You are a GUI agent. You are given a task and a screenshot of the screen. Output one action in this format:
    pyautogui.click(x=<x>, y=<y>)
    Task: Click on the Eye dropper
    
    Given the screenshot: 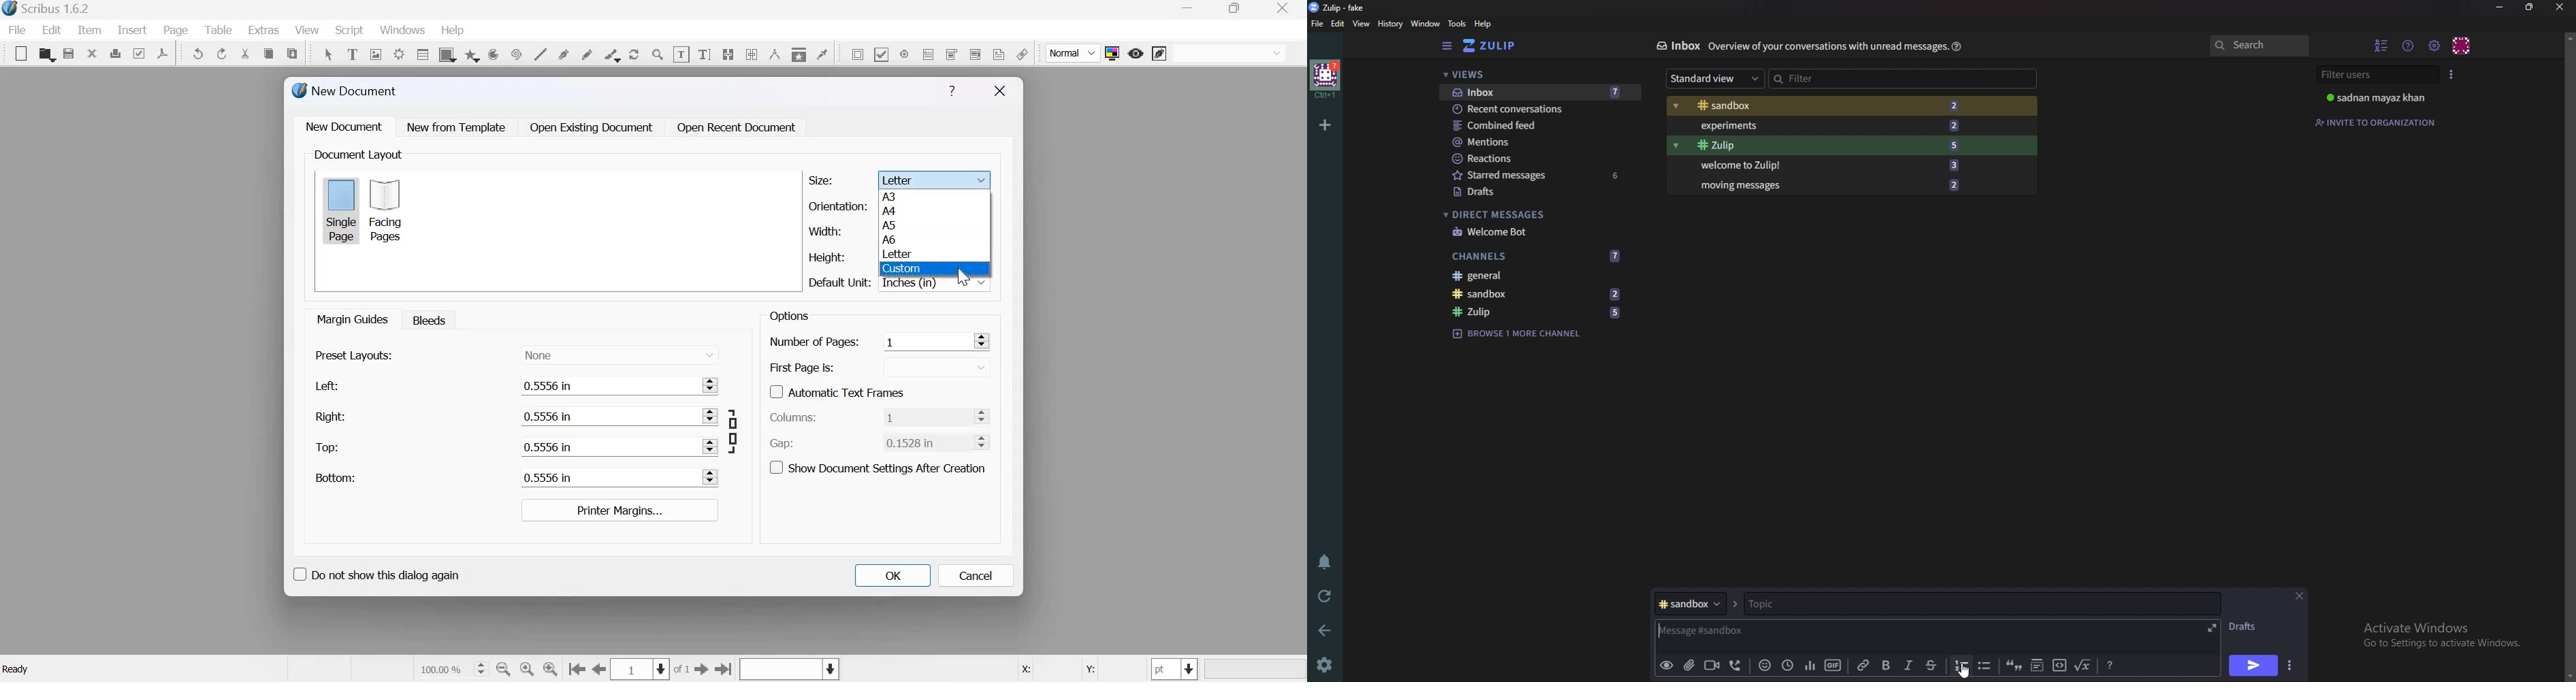 What is the action you would take?
    pyautogui.click(x=822, y=52)
    